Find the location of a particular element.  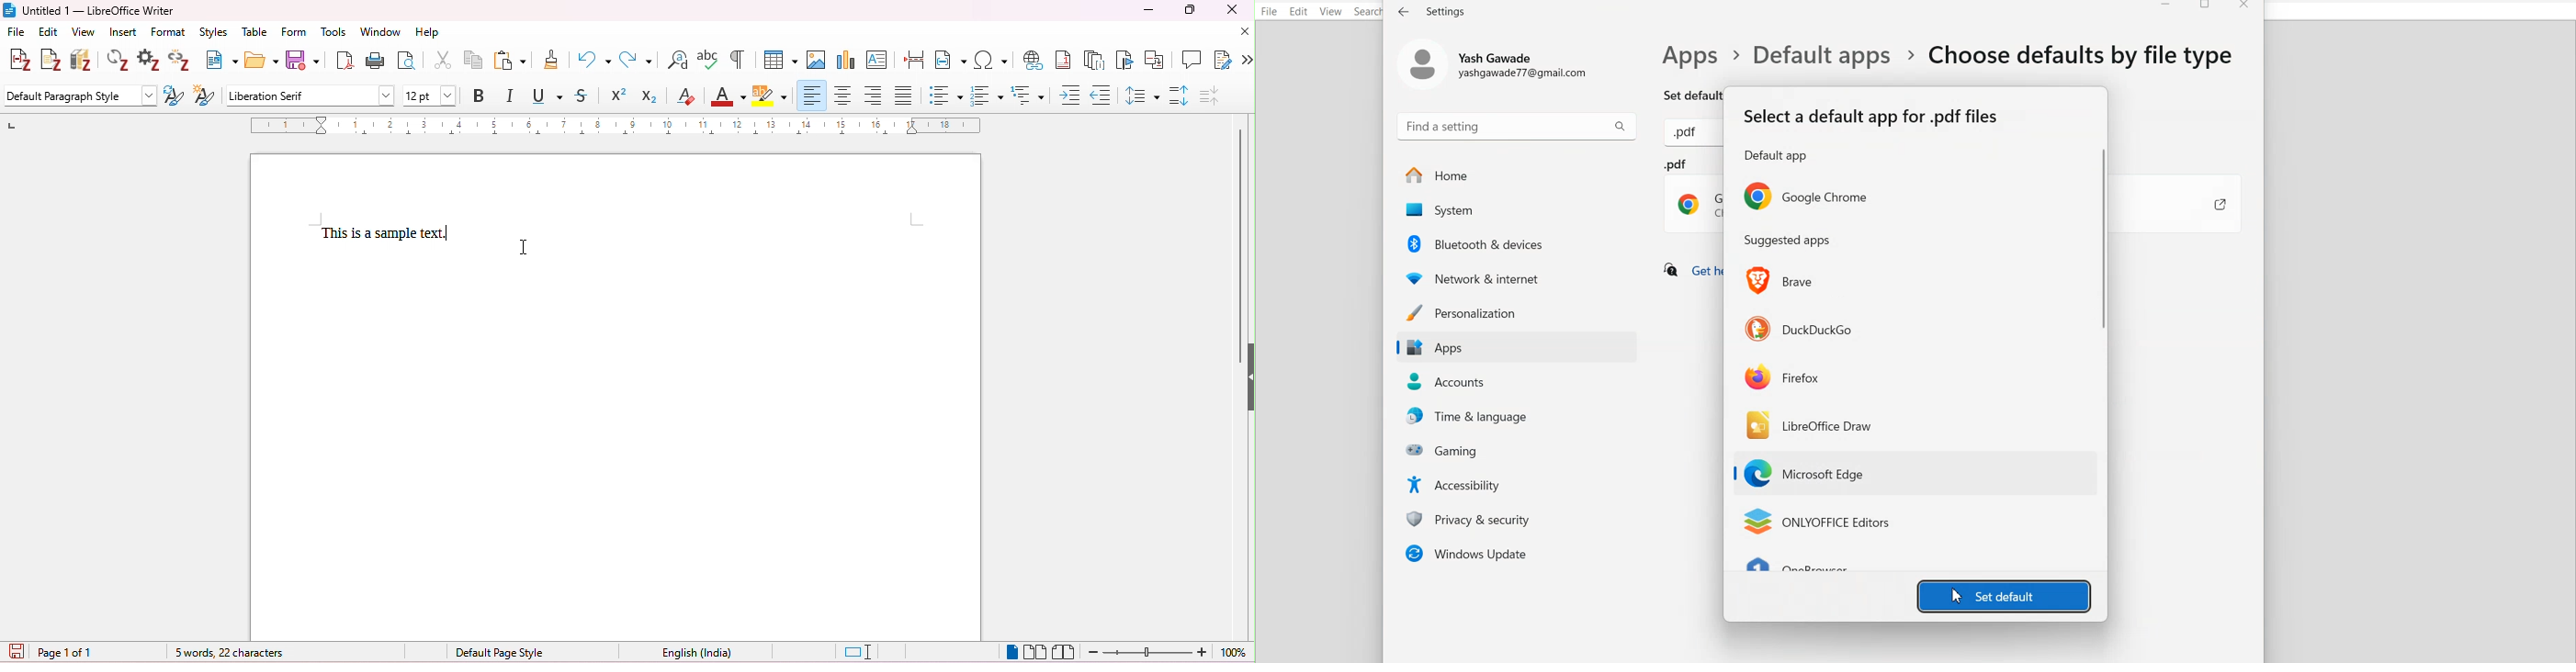

Text is located at coordinates (1872, 134).